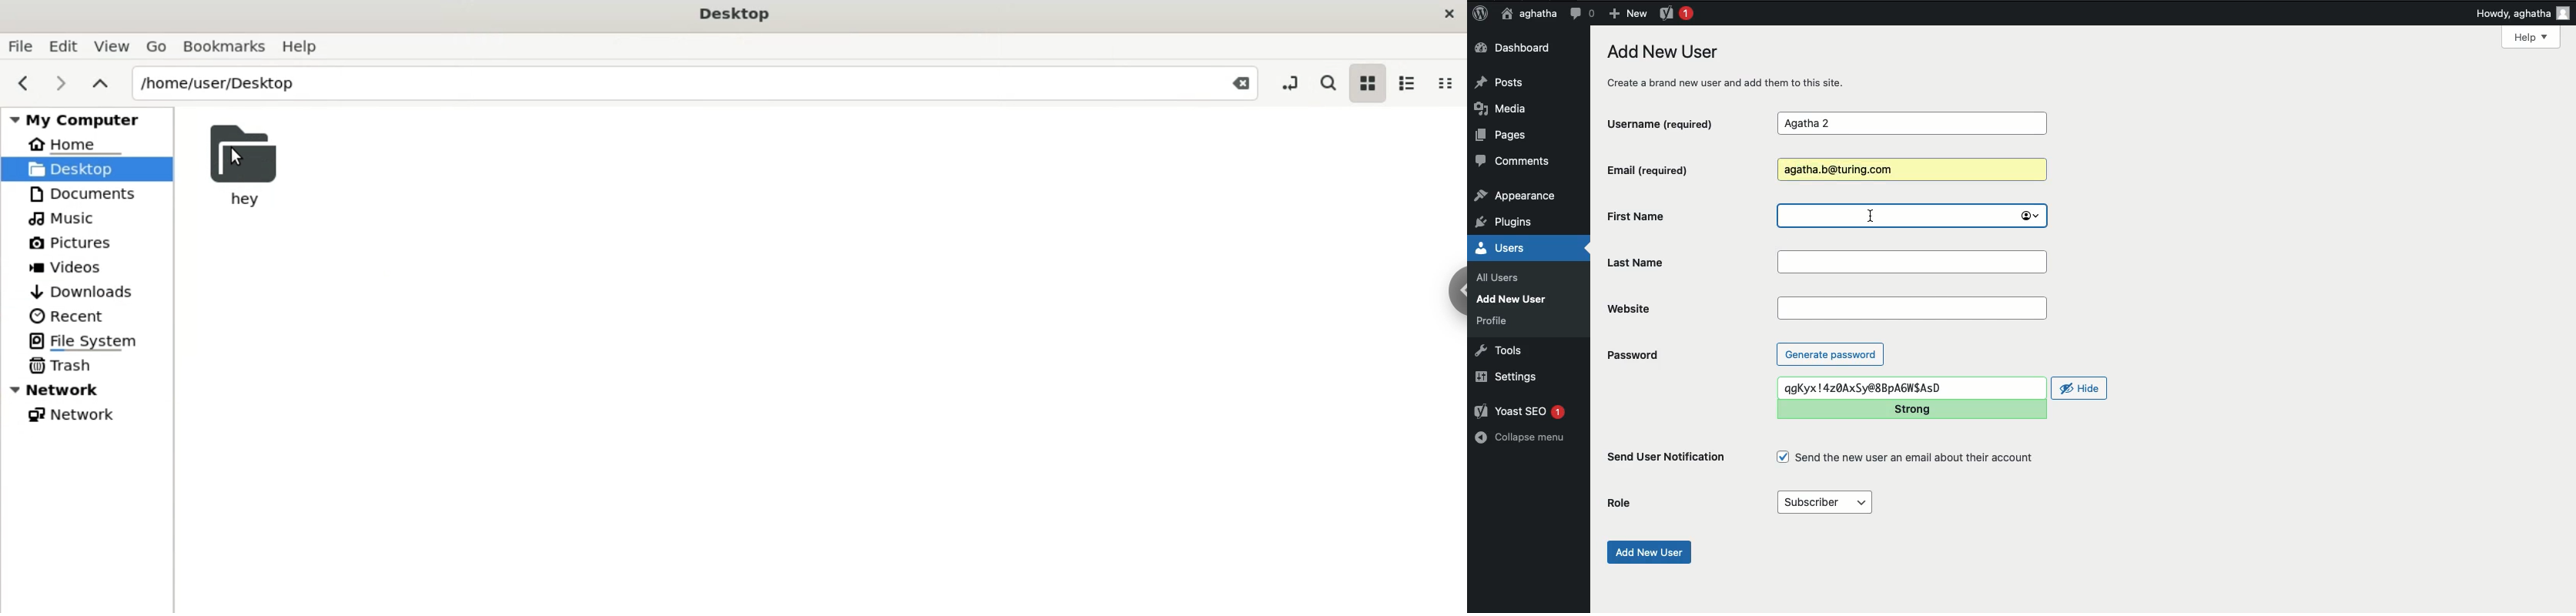 The image size is (2576, 616). I want to click on New, so click(1627, 12).